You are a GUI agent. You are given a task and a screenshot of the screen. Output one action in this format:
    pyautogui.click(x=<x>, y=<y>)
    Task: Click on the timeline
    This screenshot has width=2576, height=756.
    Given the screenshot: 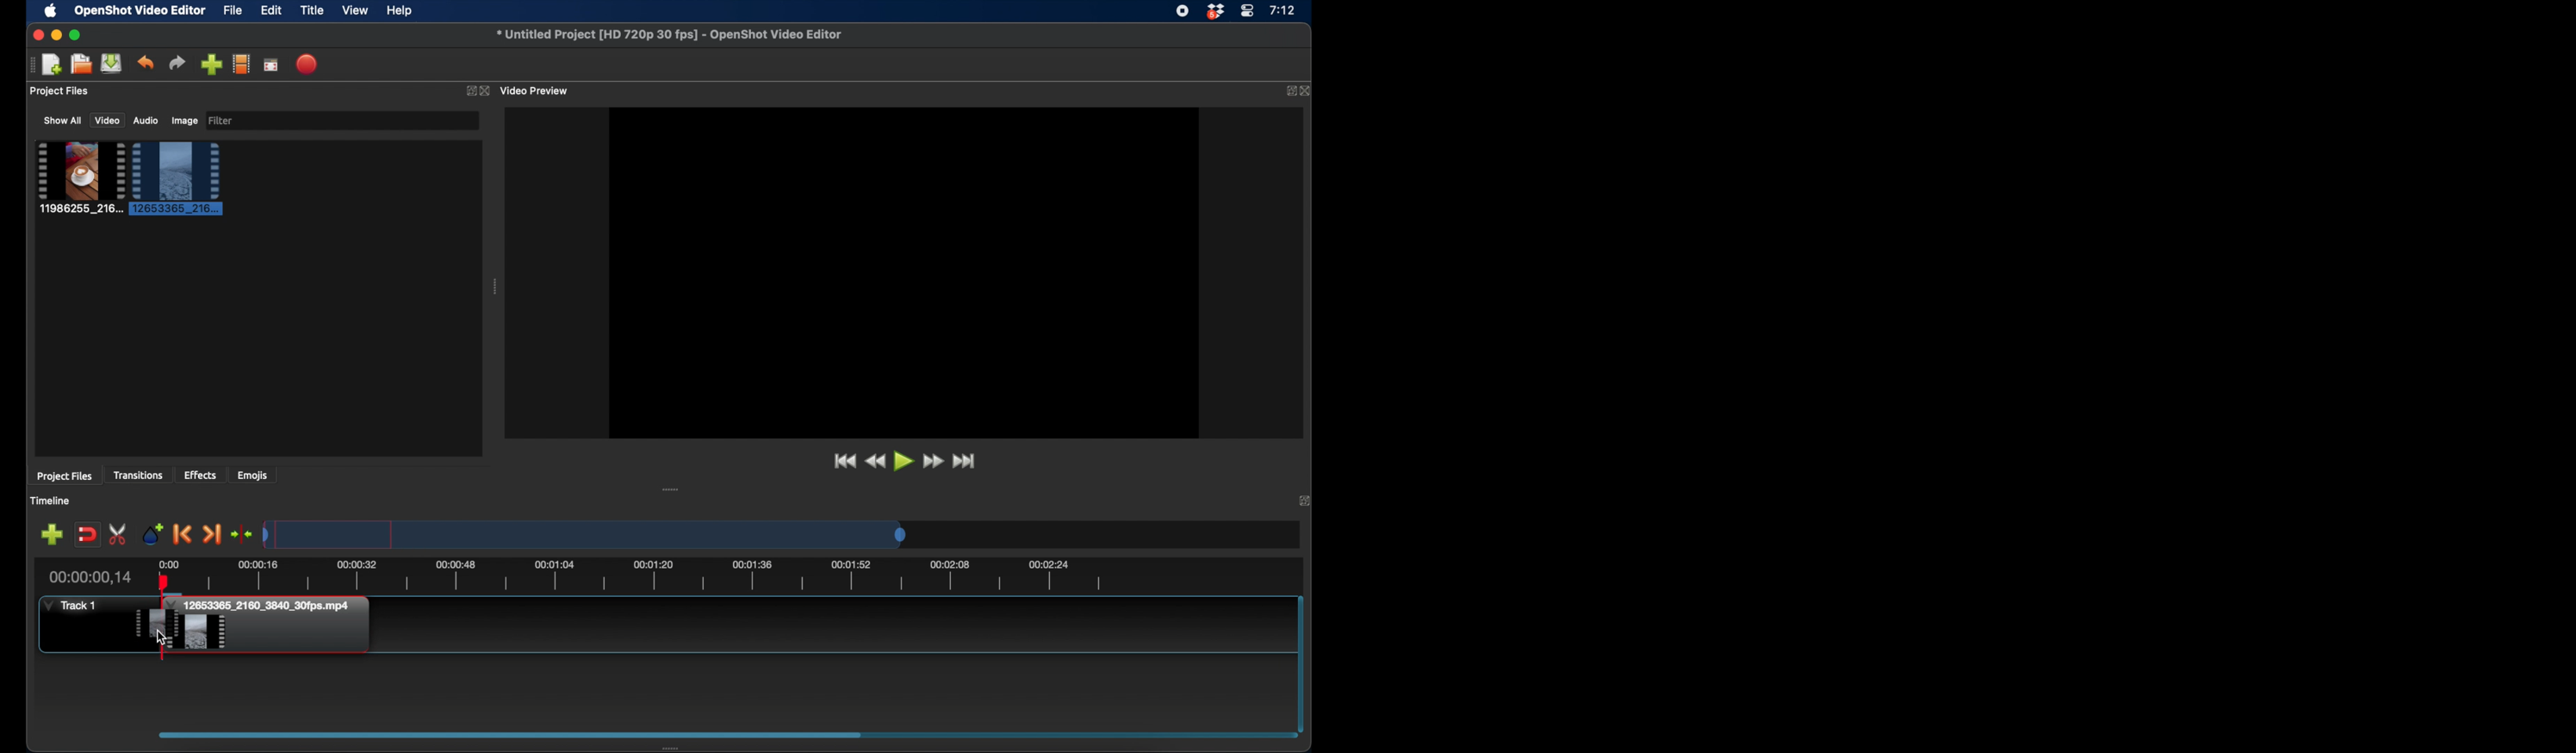 What is the action you would take?
    pyautogui.click(x=49, y=501)
    